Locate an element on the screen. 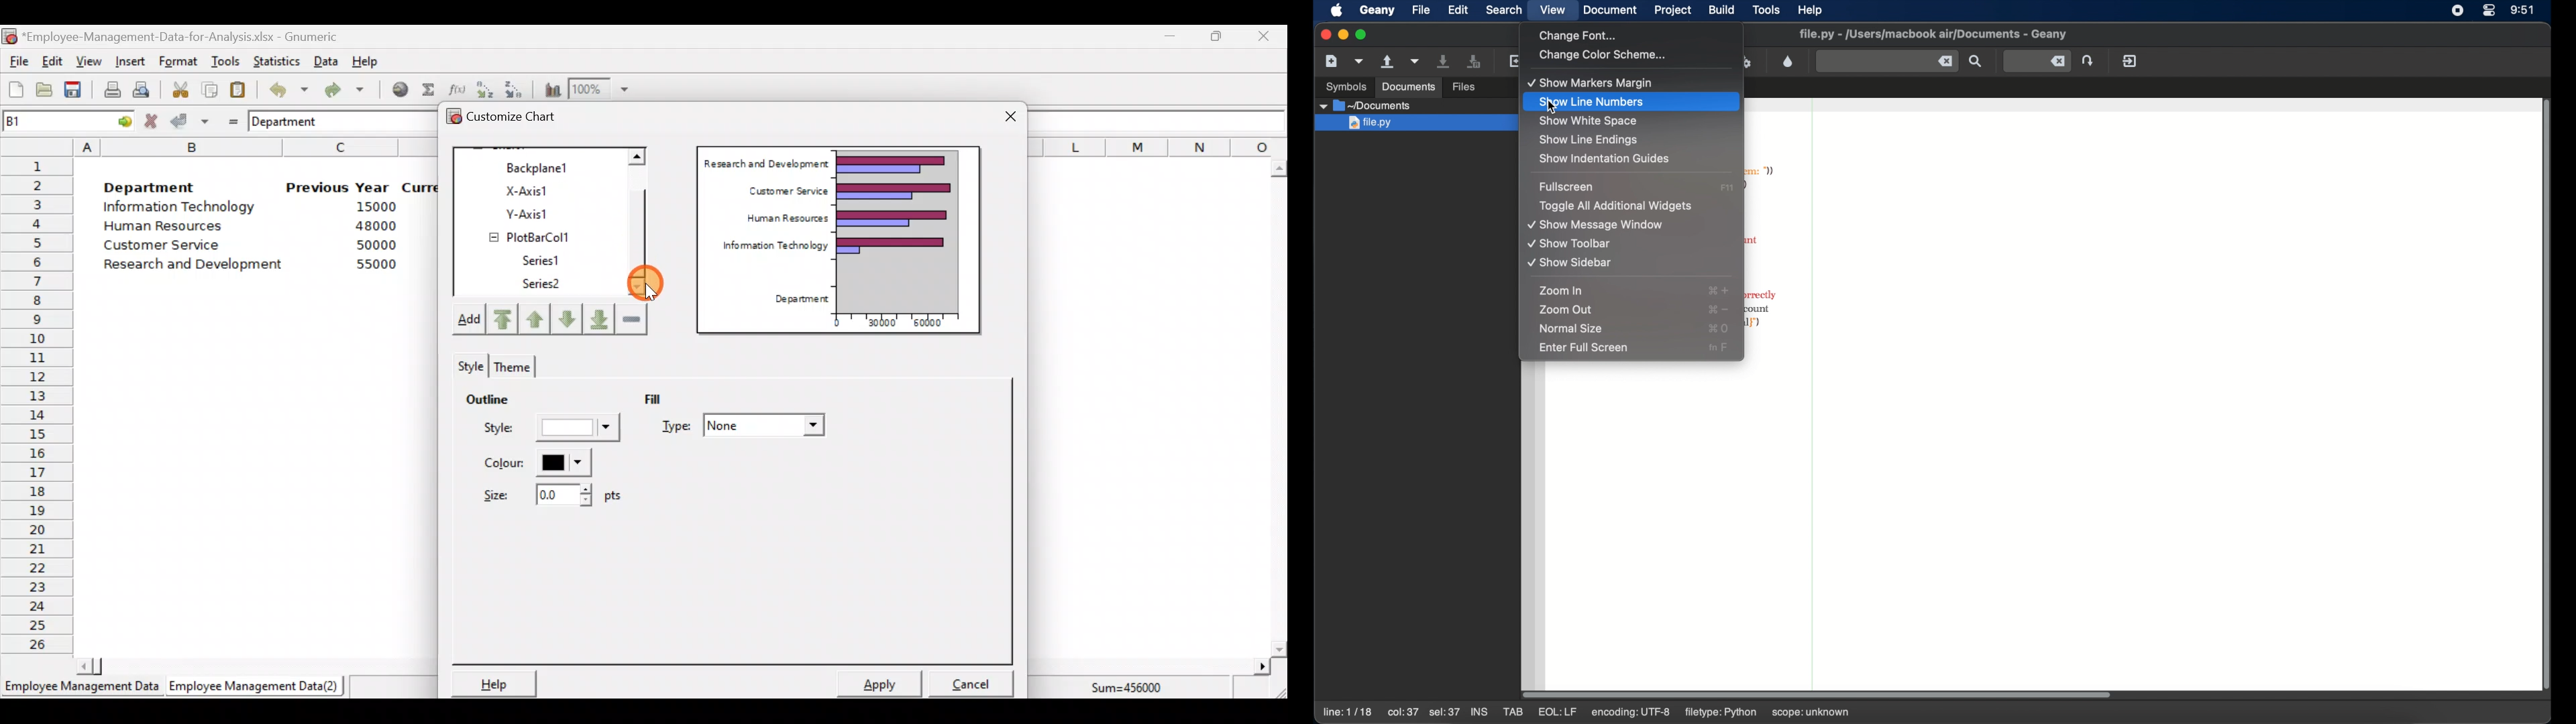 This screenshot has height=728, width=2576. Cell name B1 is located at coordinates (44, 121).